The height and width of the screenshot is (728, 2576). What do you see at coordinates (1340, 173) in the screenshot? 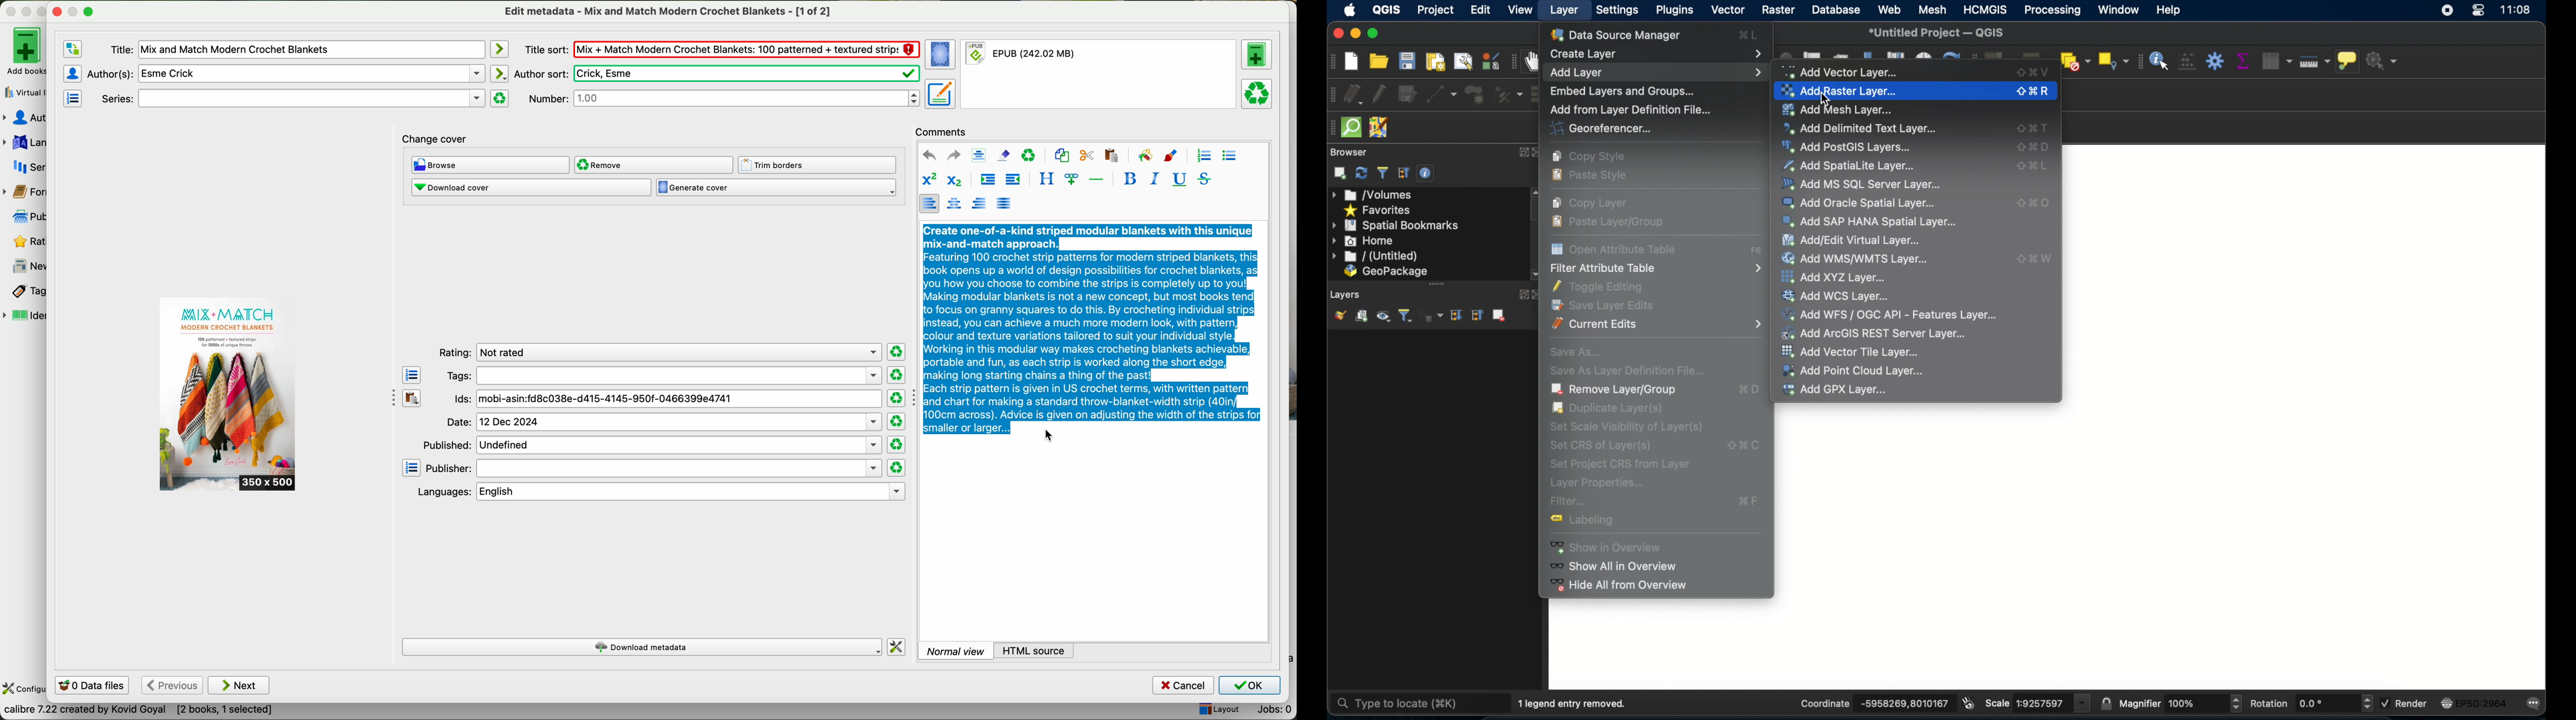
I see `add selected layers` at bounding box center [1340, 173].